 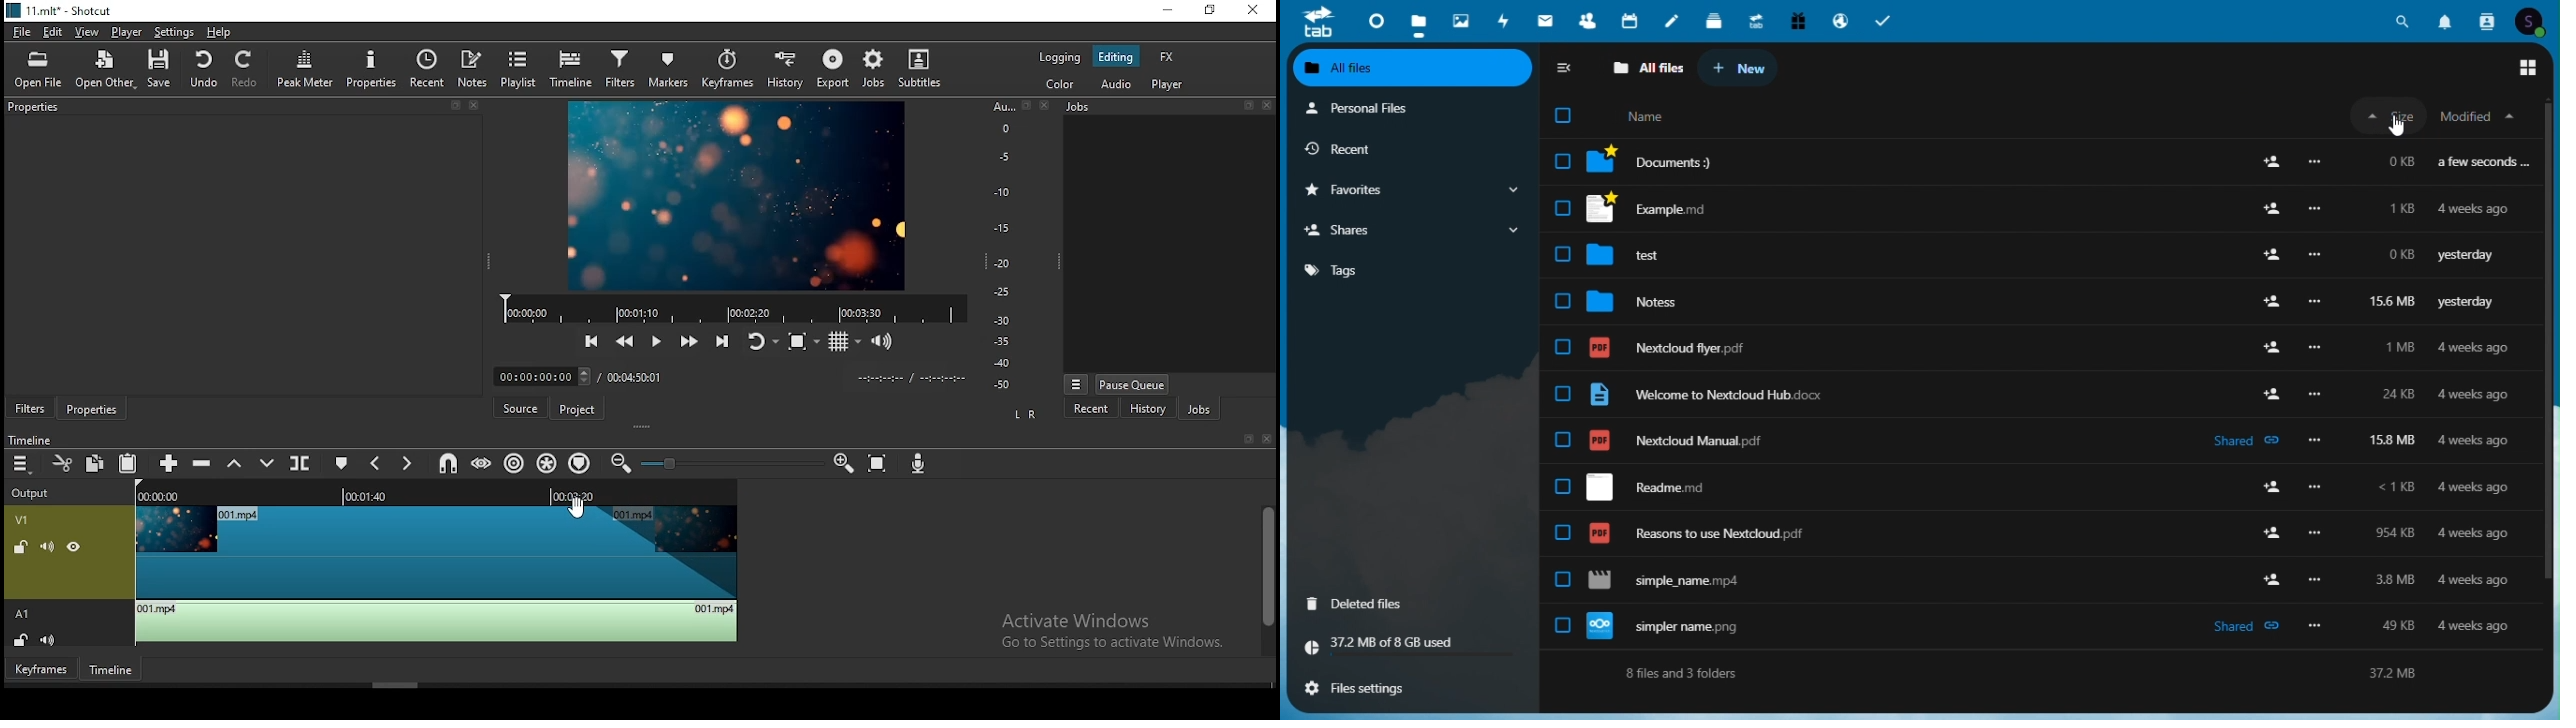 I want to click on fx, so click(x=1166, y=56).